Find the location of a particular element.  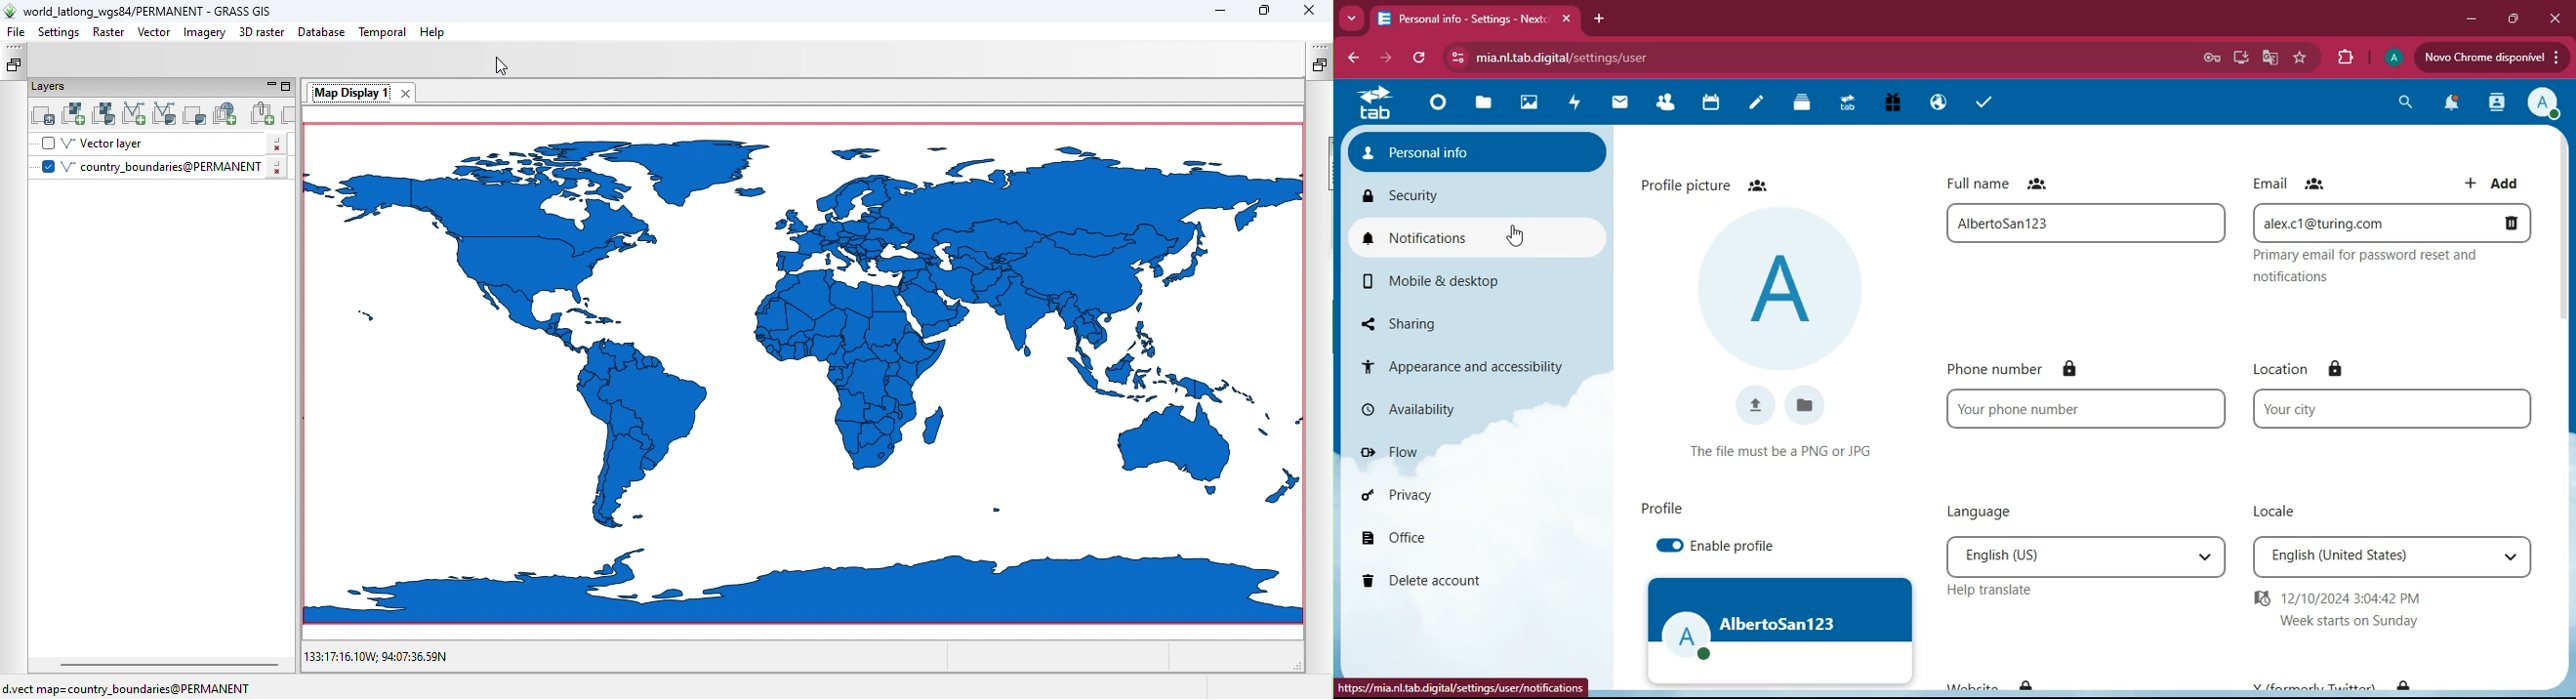

locale is located at coordinates (2392, 558).